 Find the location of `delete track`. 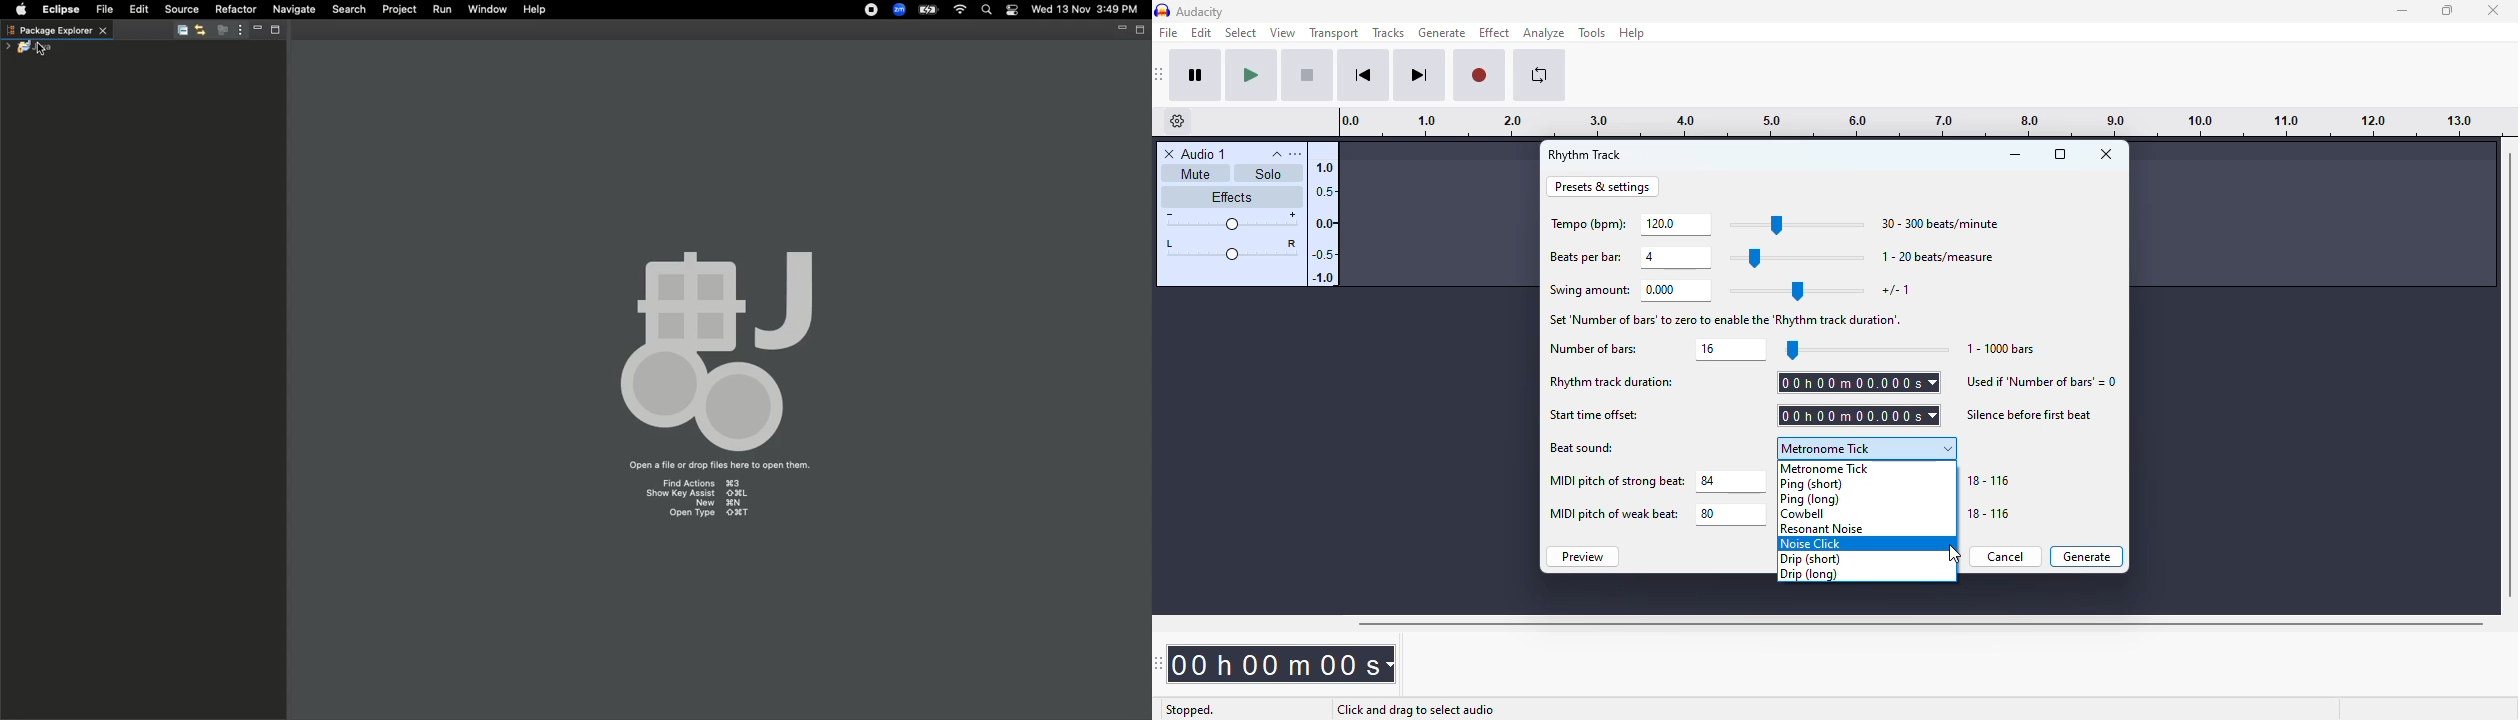

delete track is located at coordinates (1169, 154).